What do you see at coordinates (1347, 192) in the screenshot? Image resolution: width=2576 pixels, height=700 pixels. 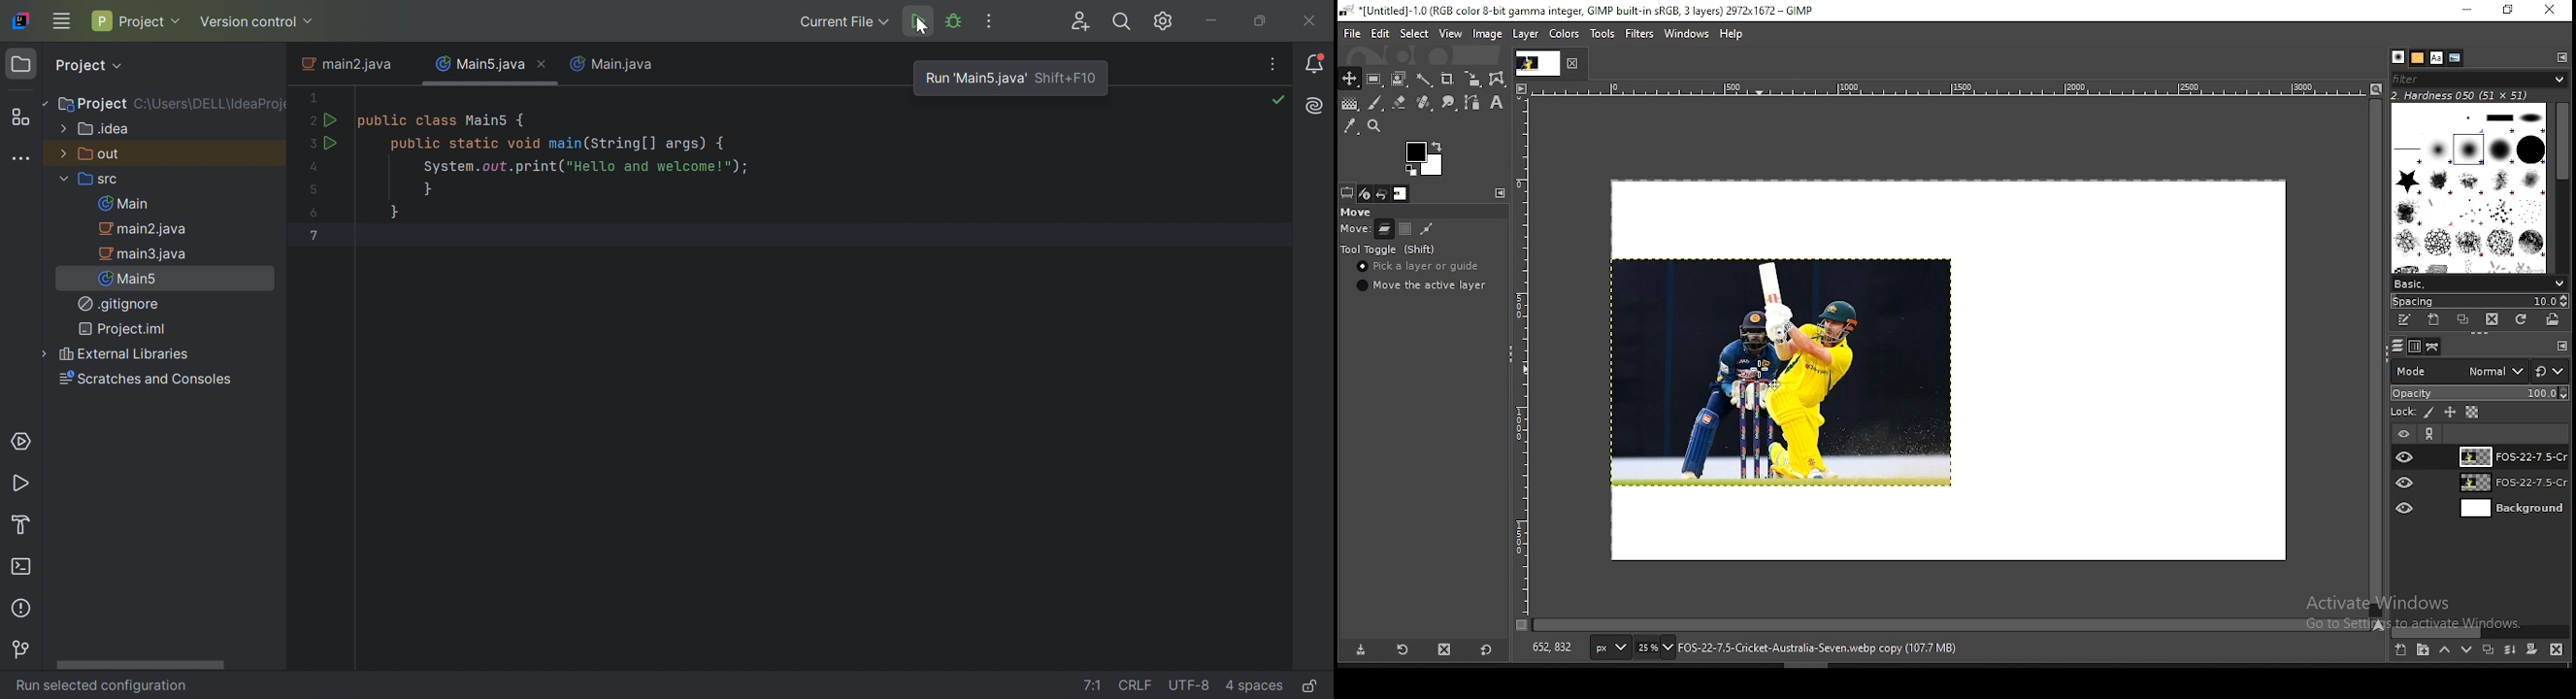 I see `tool options` at bounding box center [1347, 192].